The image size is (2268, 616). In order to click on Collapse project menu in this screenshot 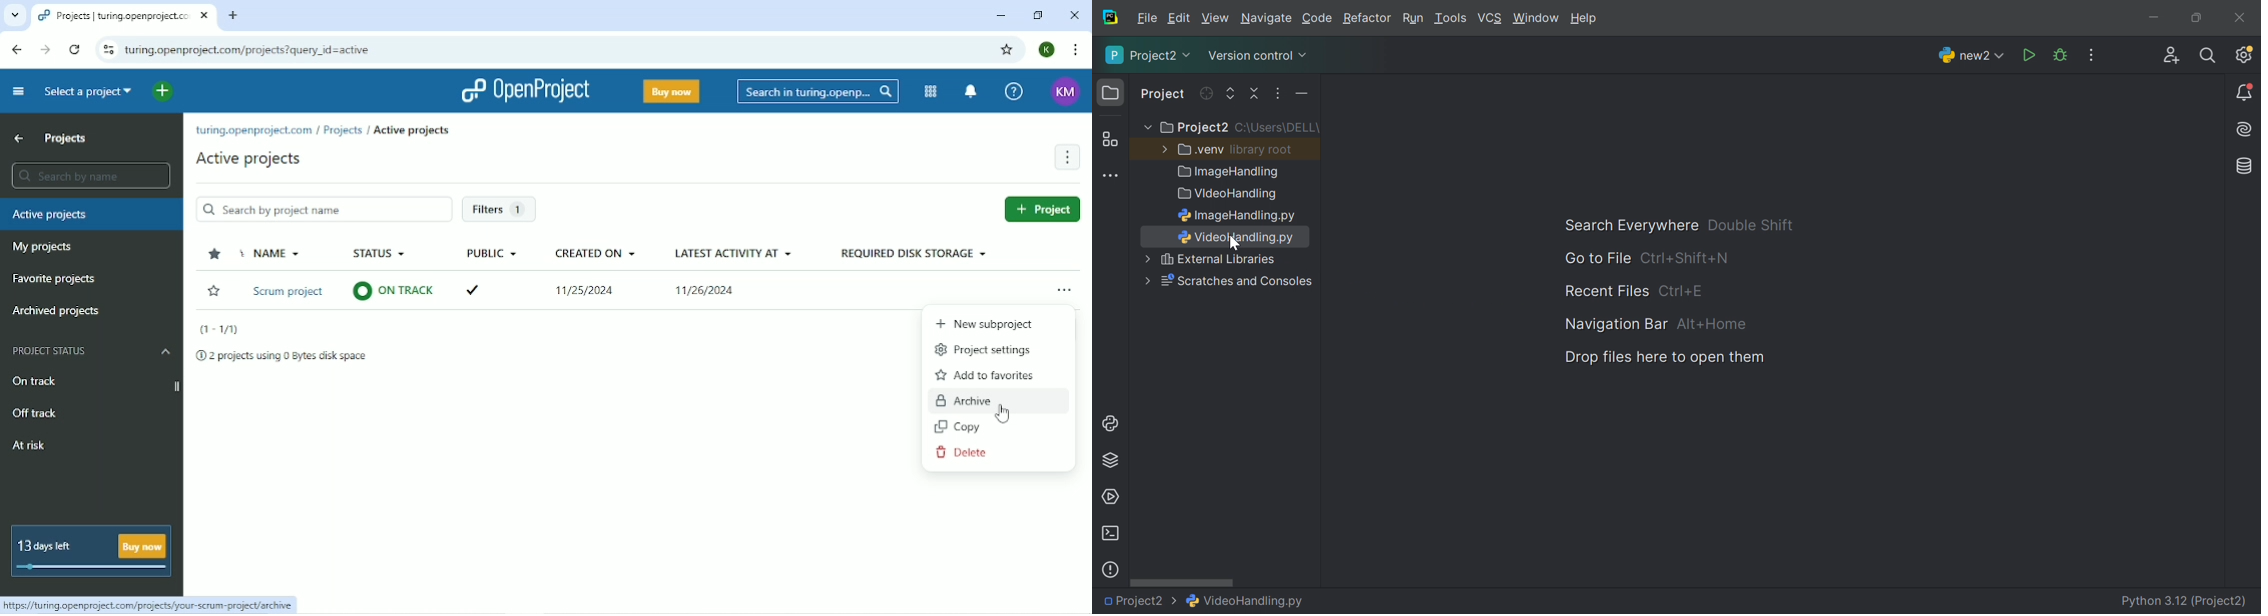, I will do `click(19, 92)`.